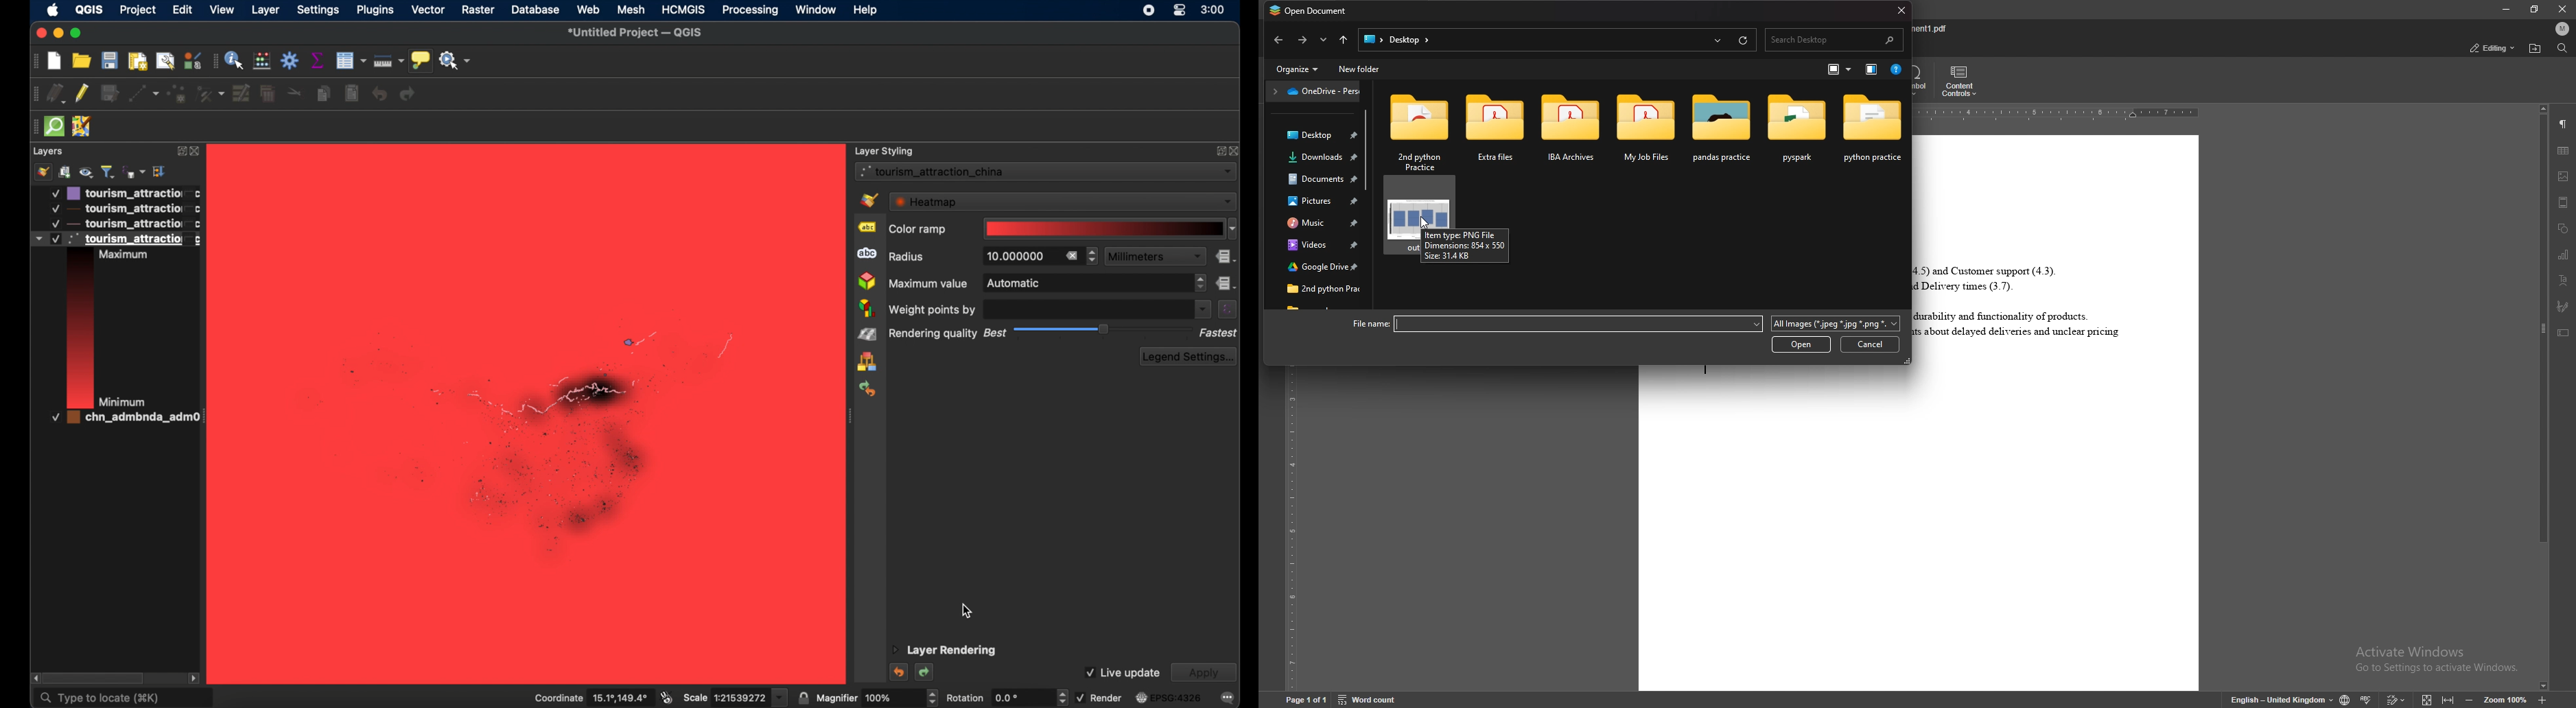  What do you see at coordinates (138, 62) in the screenshot?
I see `print layout` at bounding box center [138, 62].